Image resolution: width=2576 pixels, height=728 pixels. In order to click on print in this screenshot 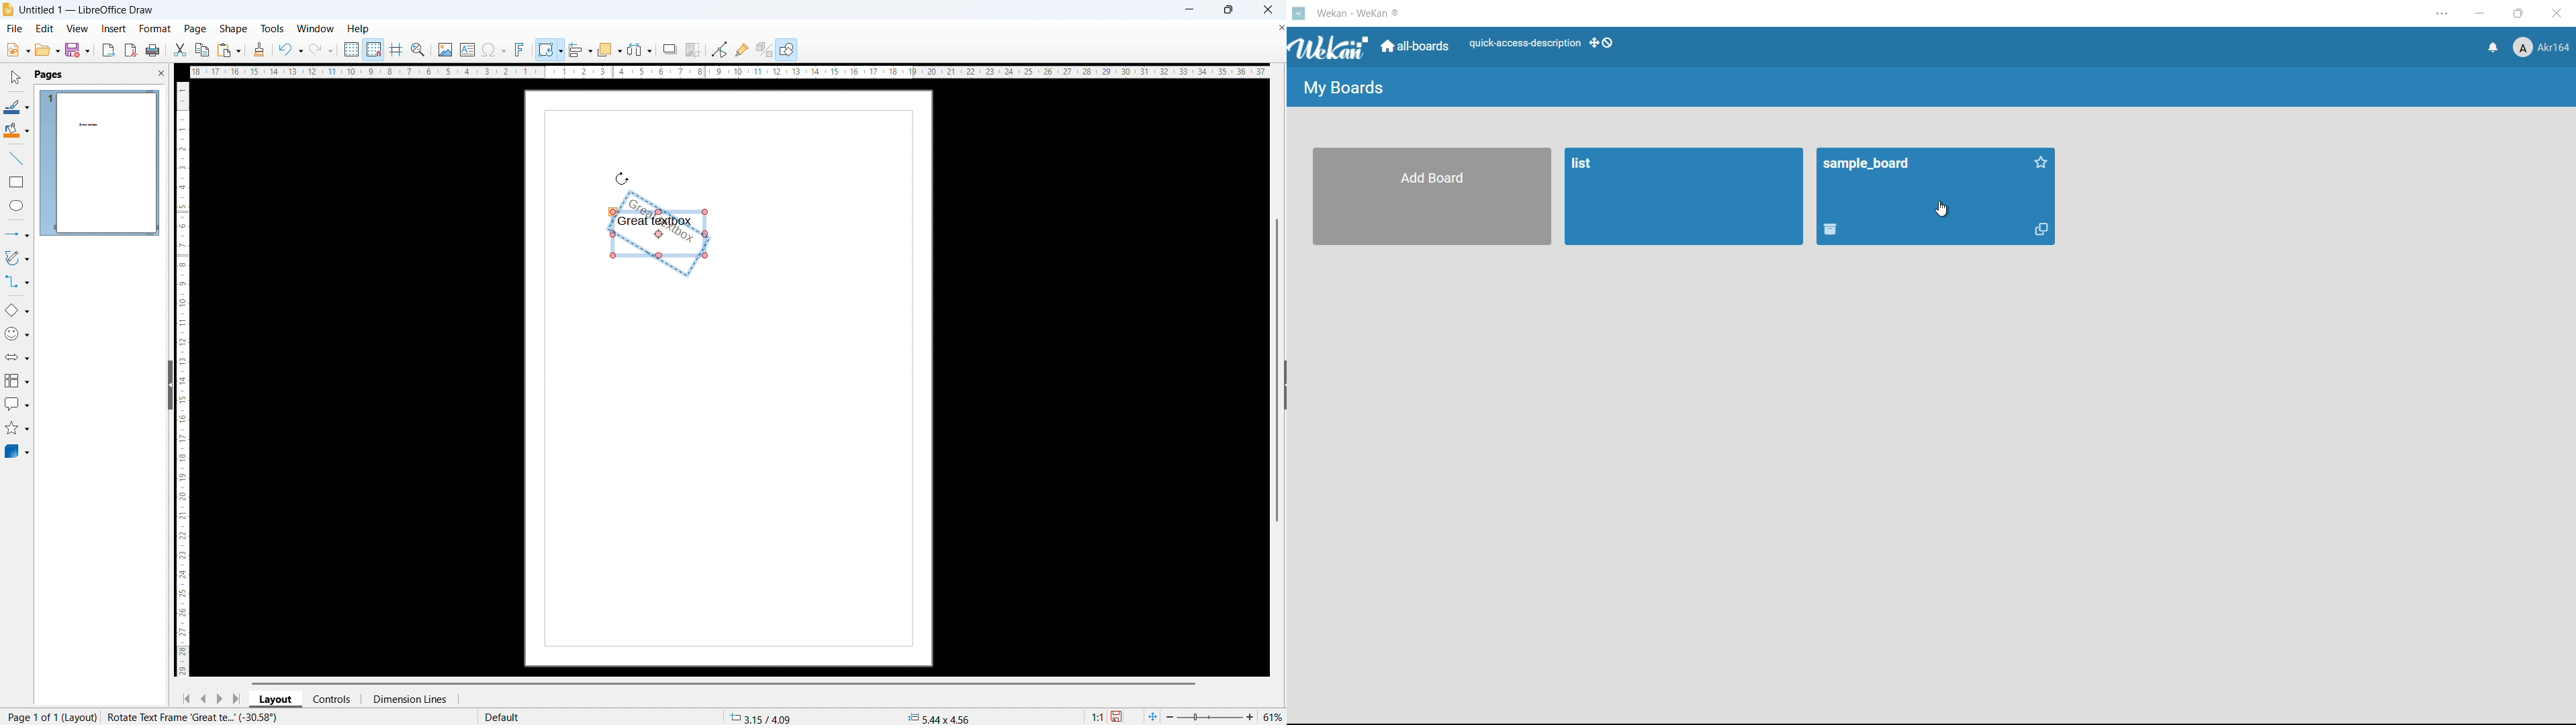, I will do `click(153, 50)`.